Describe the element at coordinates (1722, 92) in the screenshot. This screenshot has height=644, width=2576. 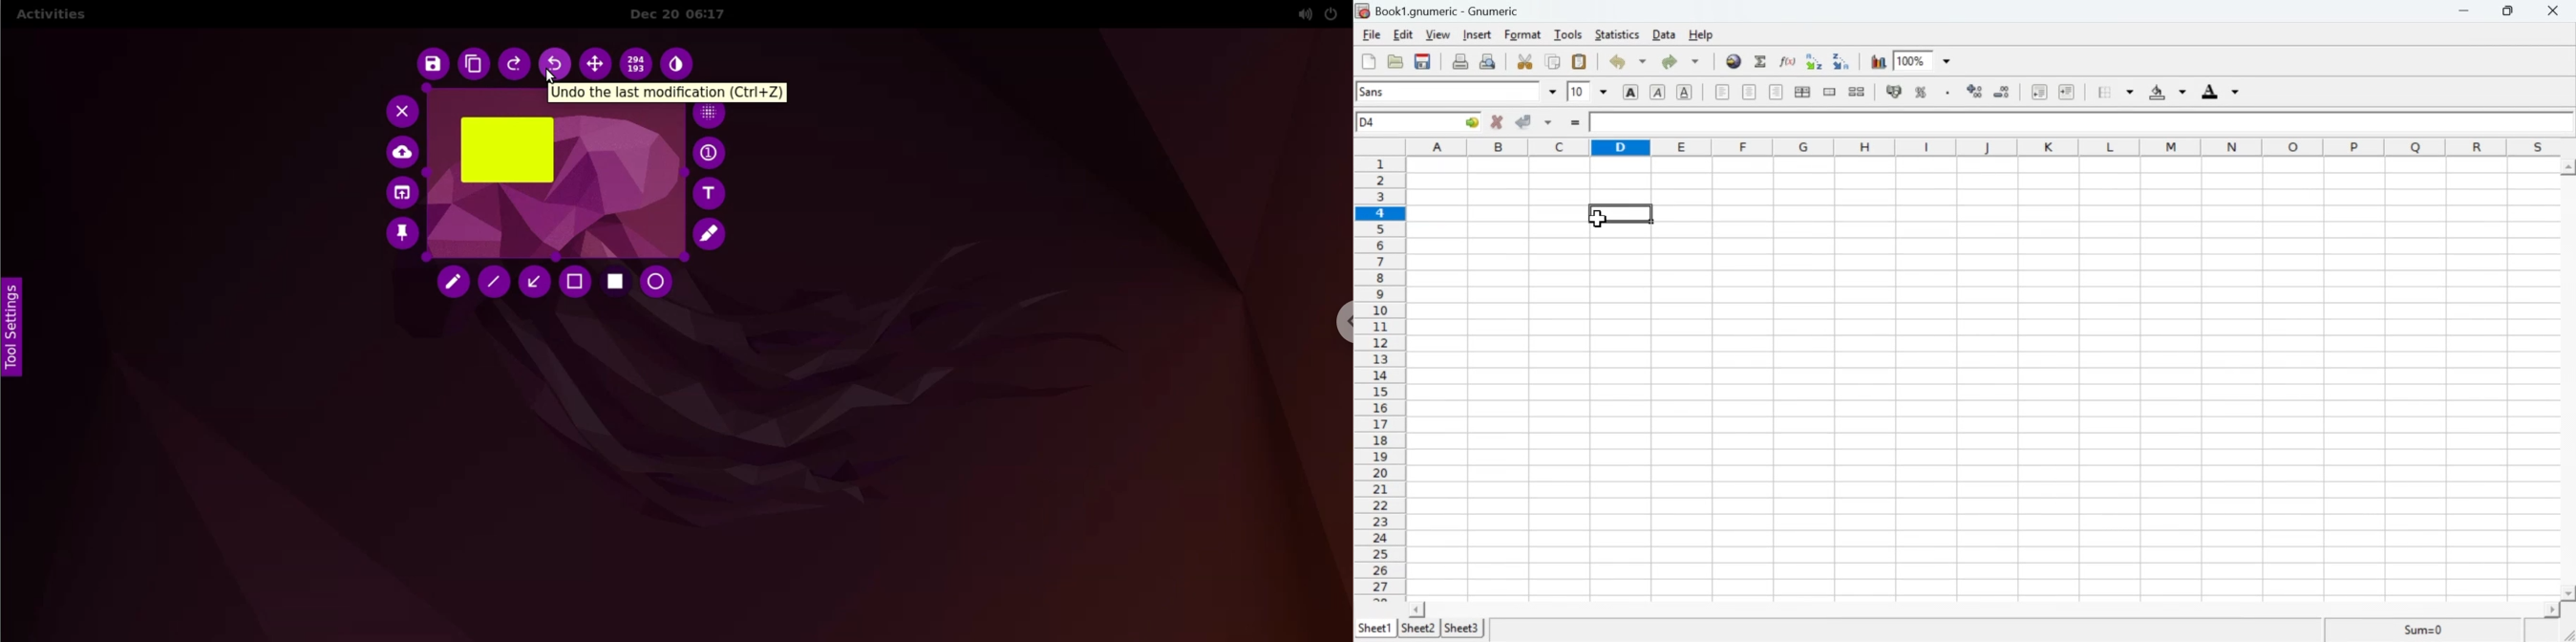
I see `Align left` at that location.